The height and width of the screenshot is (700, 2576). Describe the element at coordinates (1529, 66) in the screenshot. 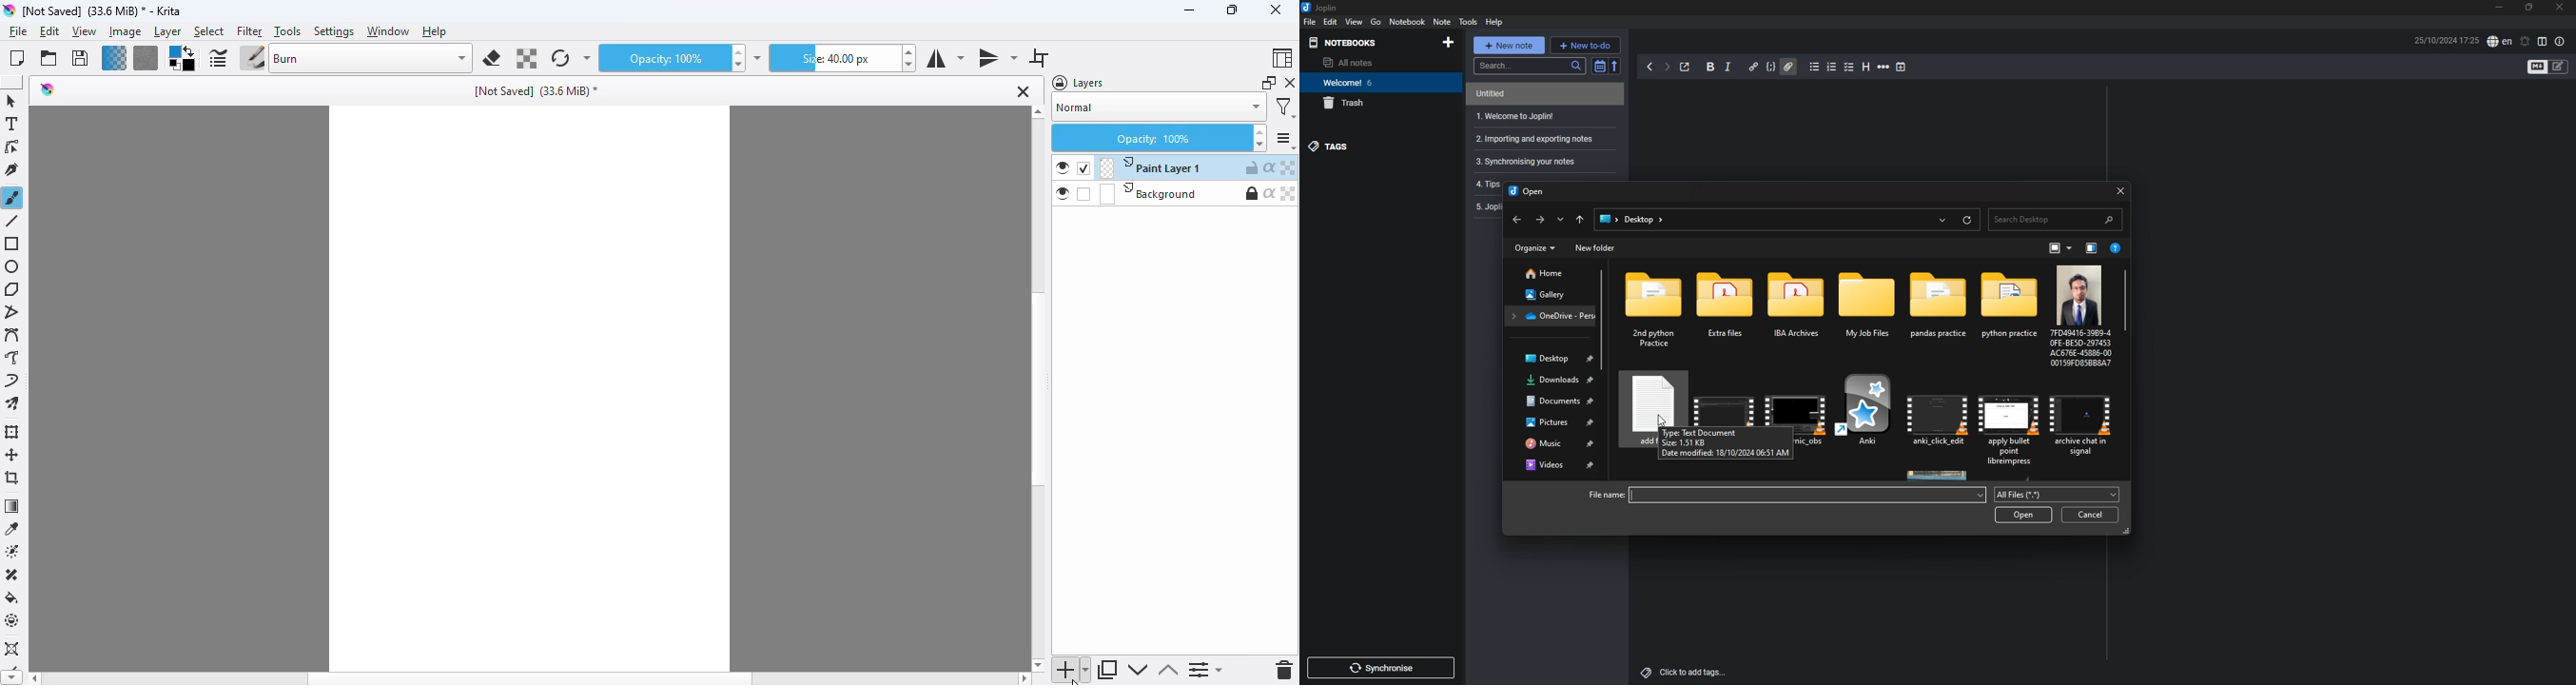

I see `search bar` at that location.